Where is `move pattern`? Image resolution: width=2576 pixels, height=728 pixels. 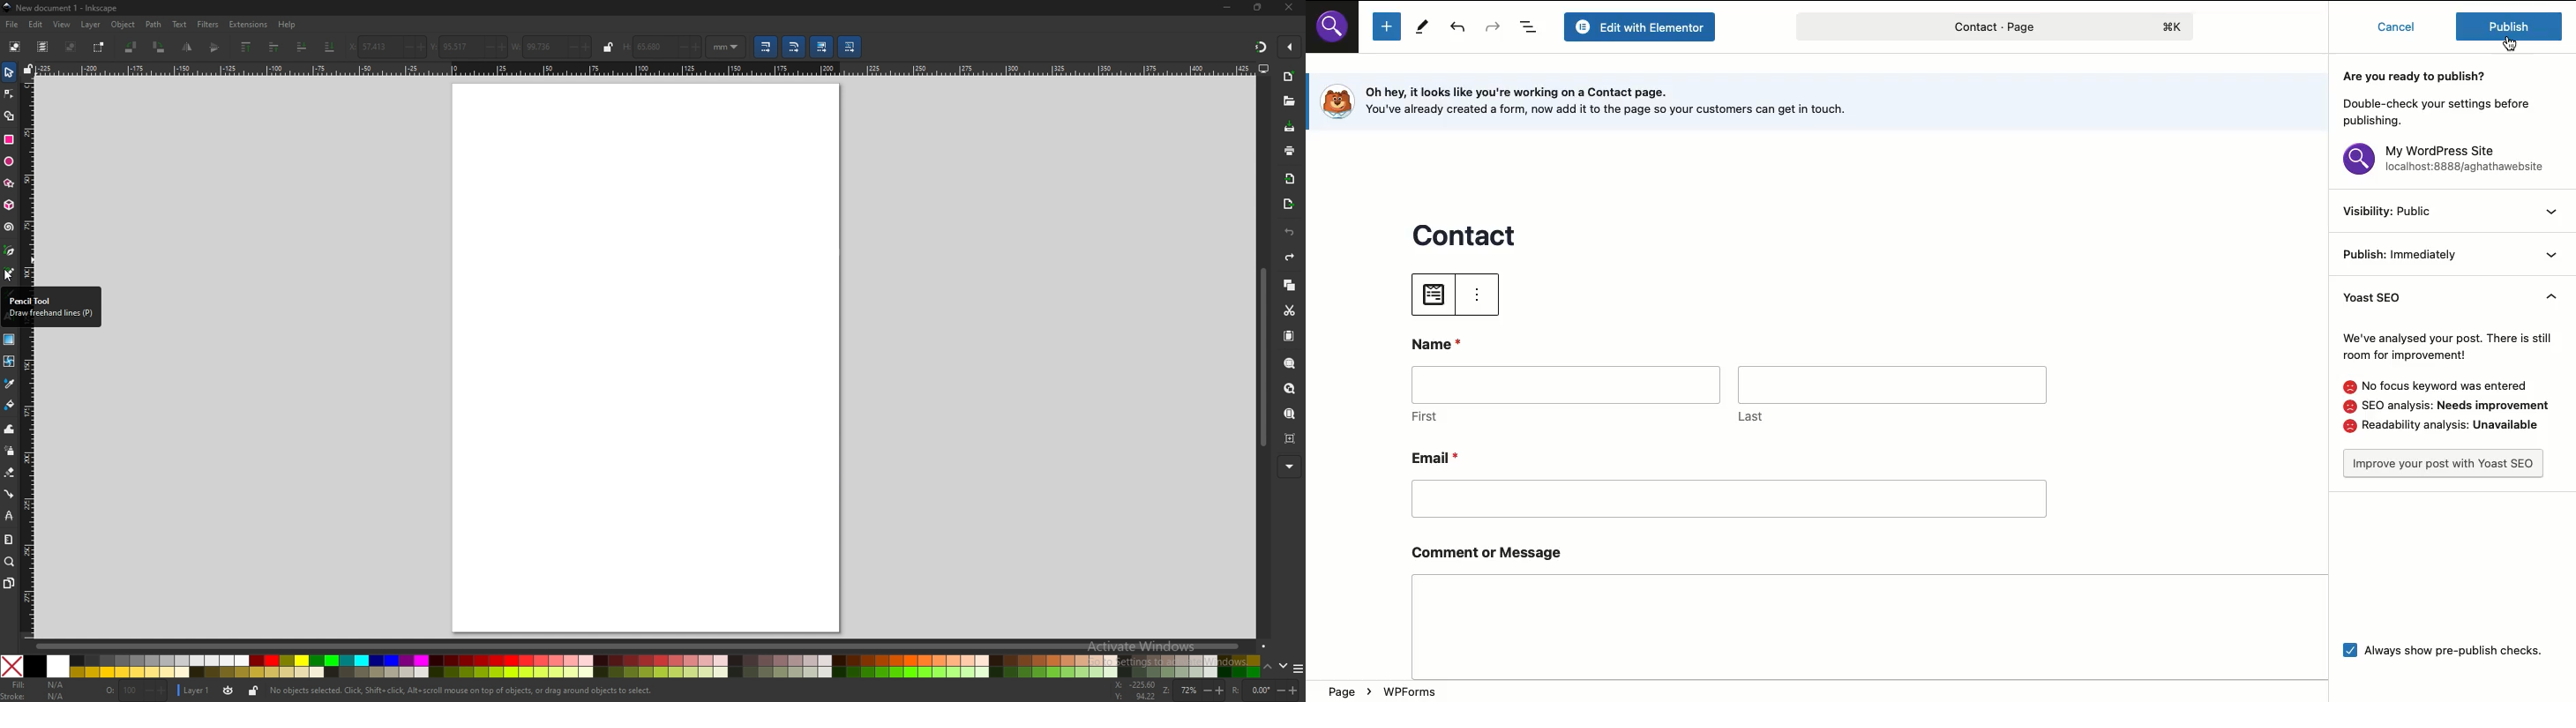
move pattern is located at coordinates (851, 47).